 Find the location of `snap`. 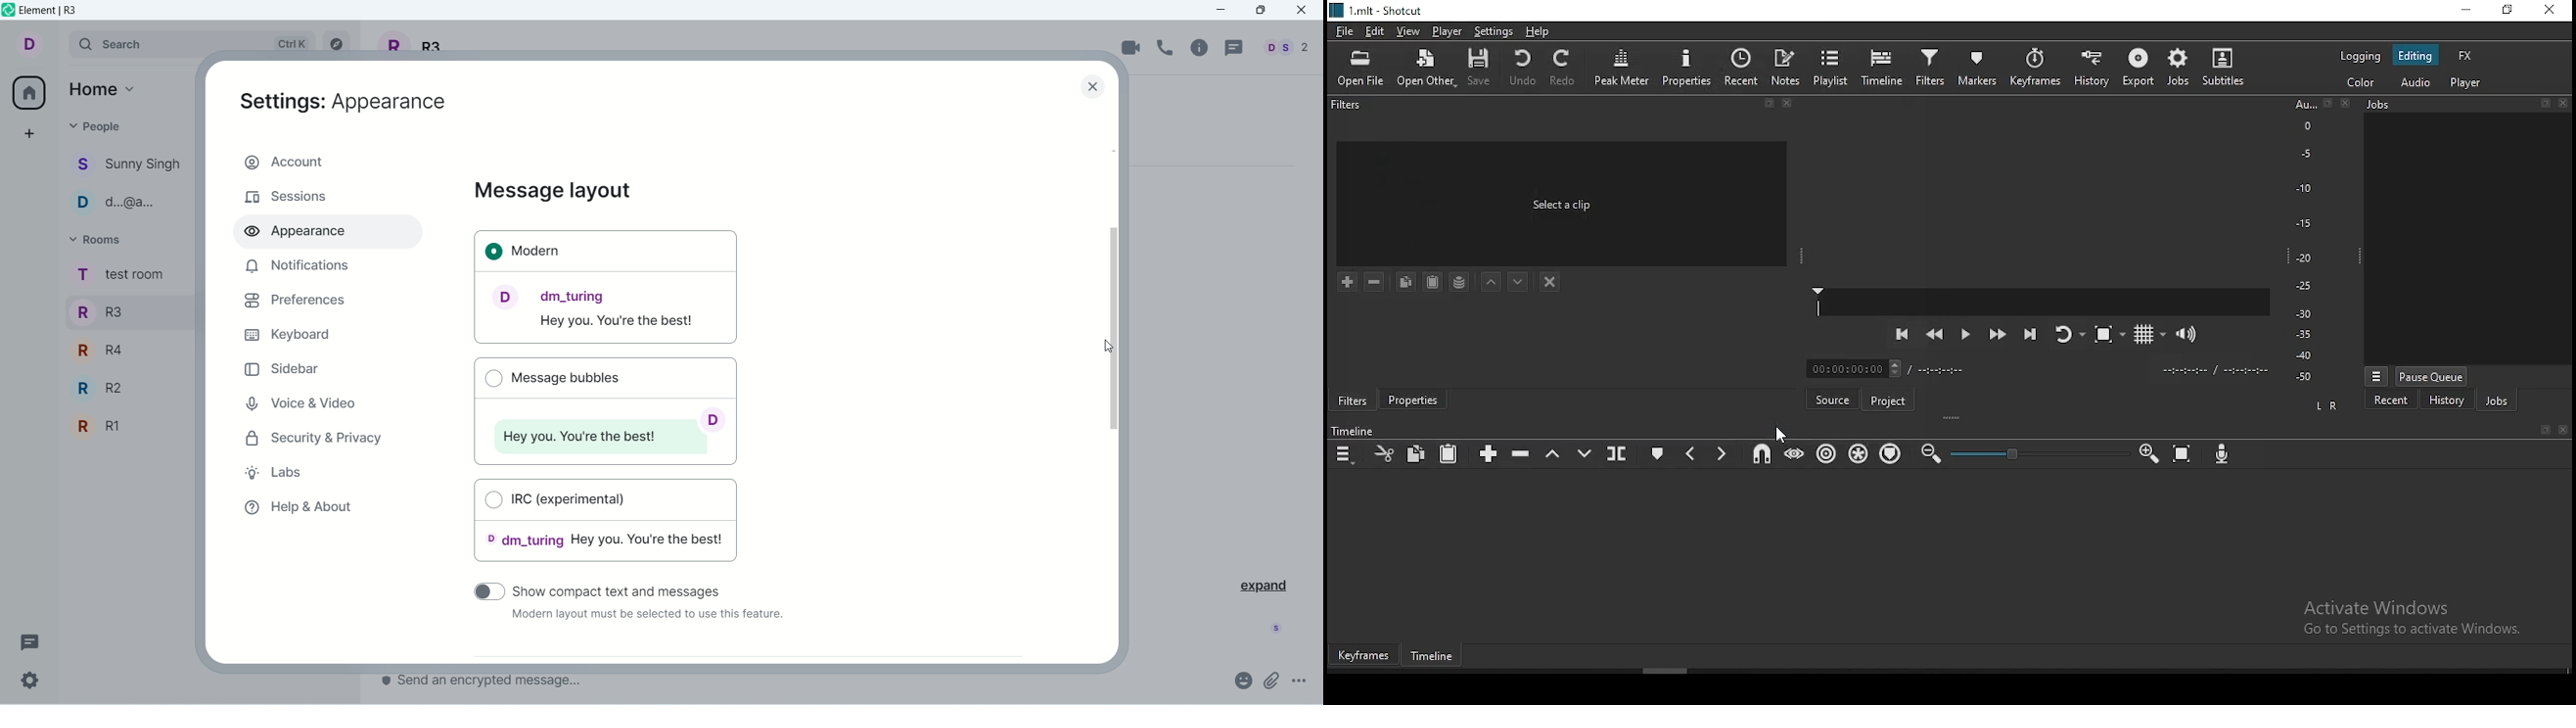

snap is located at coordinates (1764, 454).